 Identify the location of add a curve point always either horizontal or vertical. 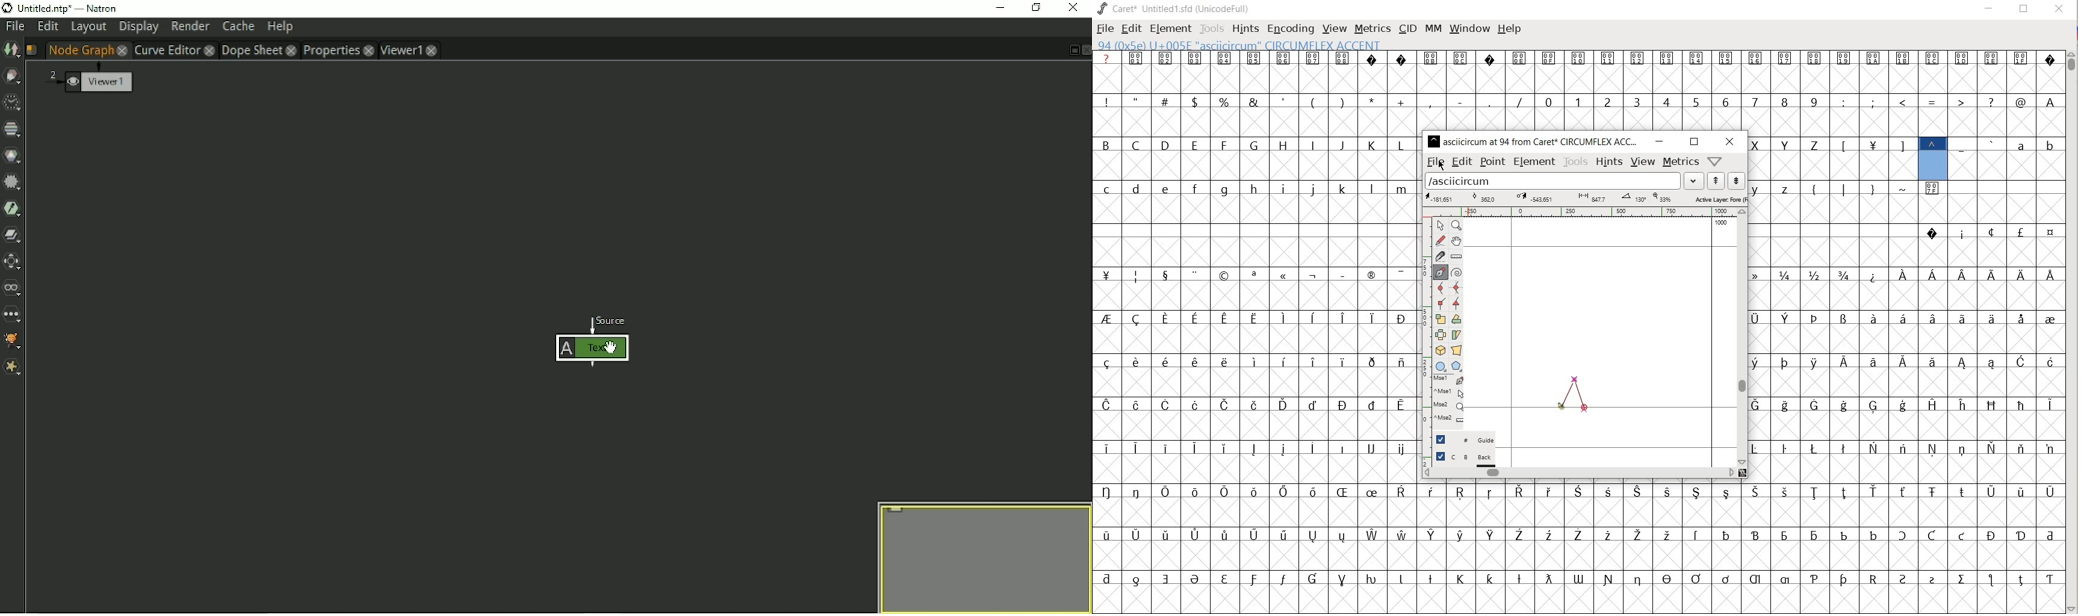
(1456, 288).